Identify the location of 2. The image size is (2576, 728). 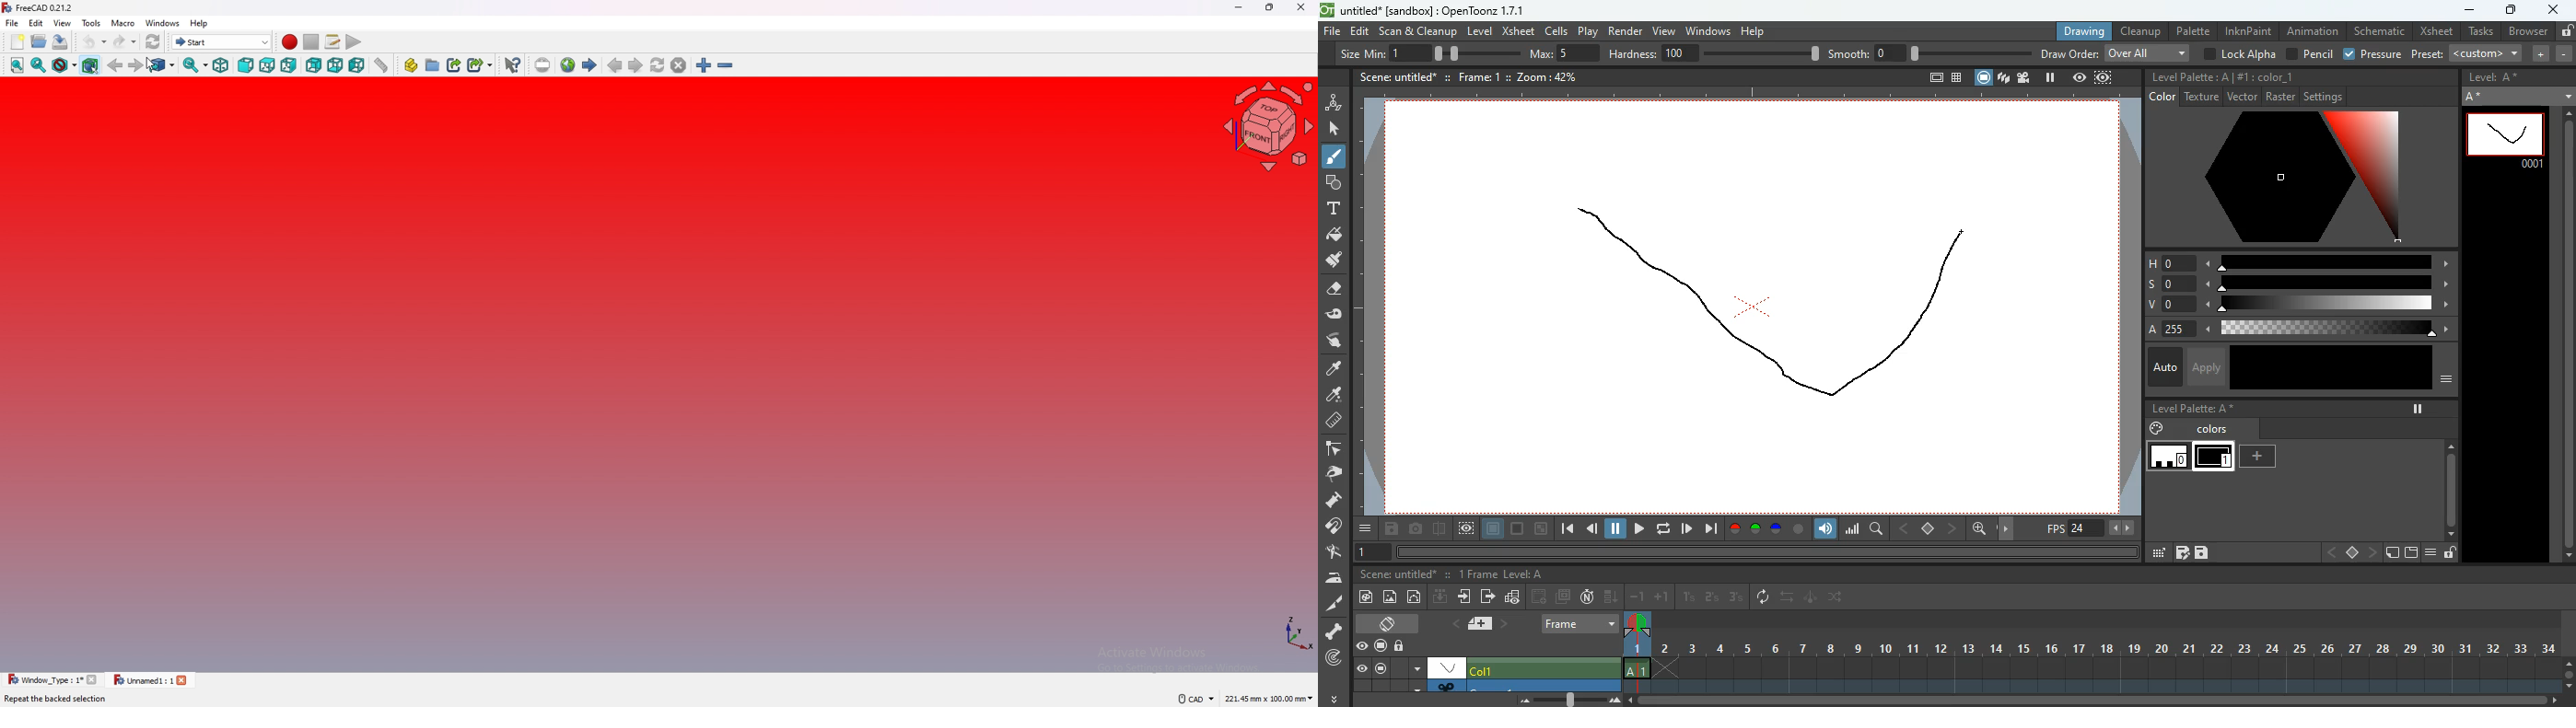
(1712, 597).